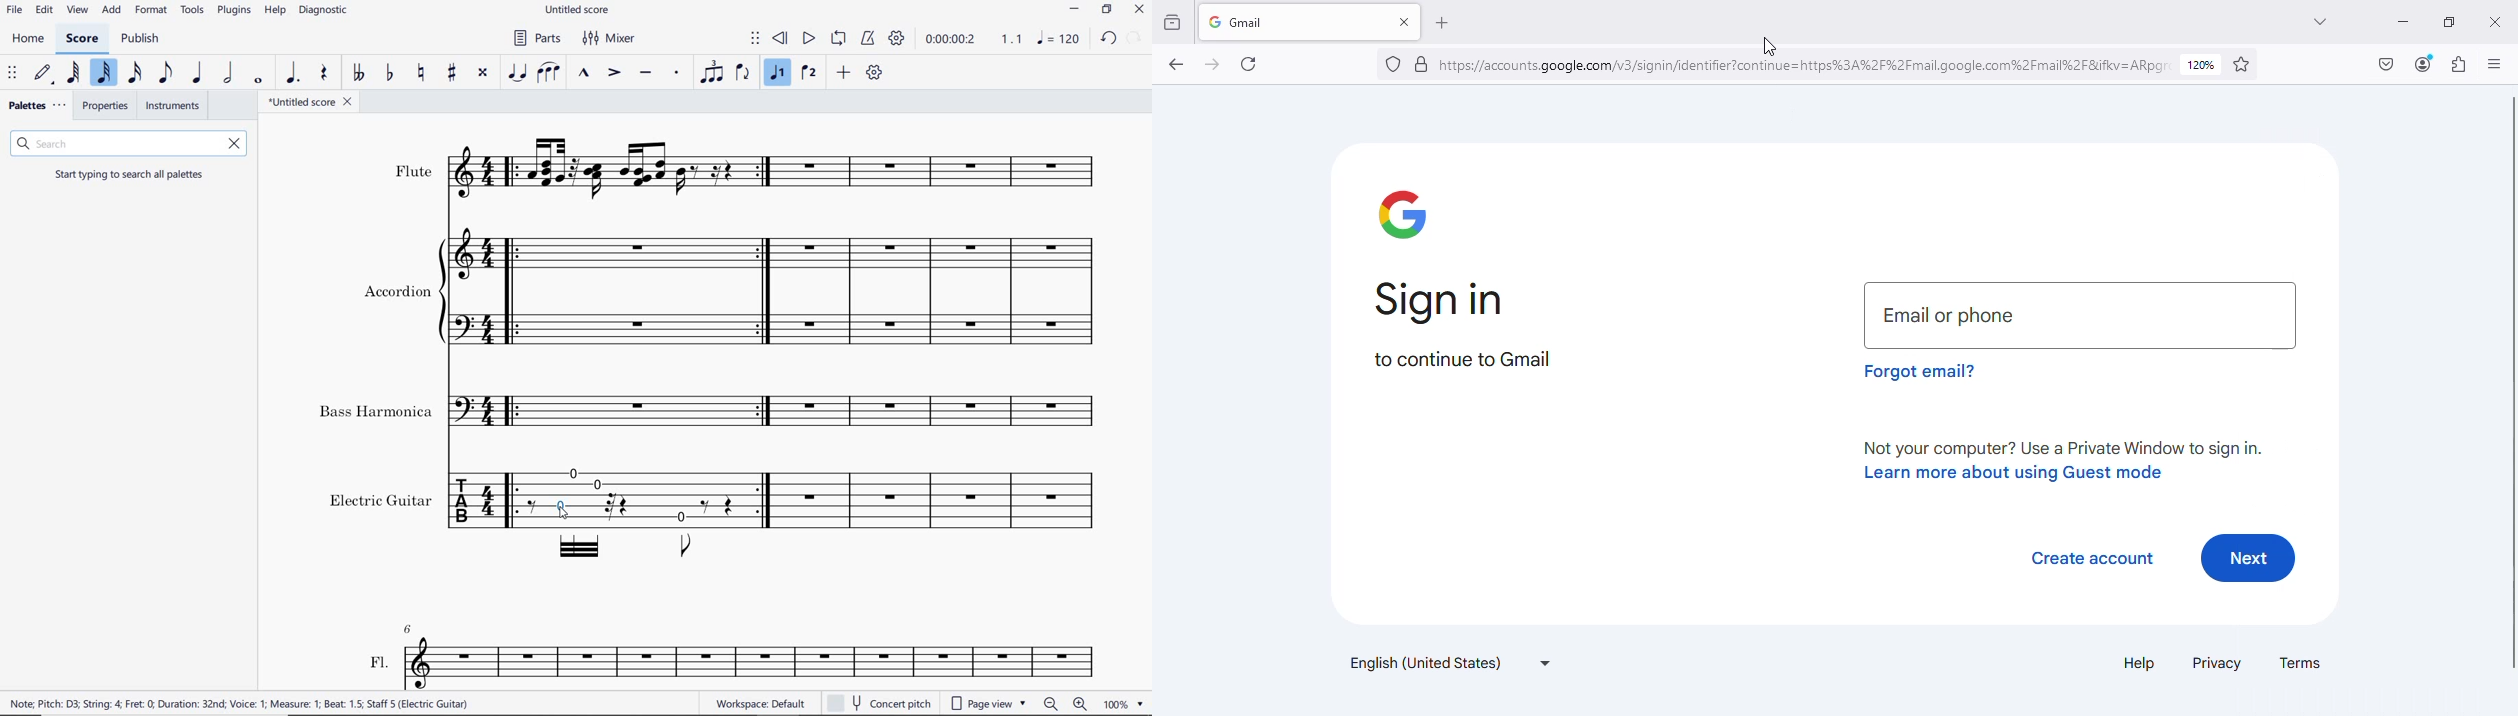 The height and width of the screenshot is (728, 2520). What do you see at coordinates (1422, 65) in the screenshot?
I see `verified by: google trust services` at bounding box center [1422, 65].